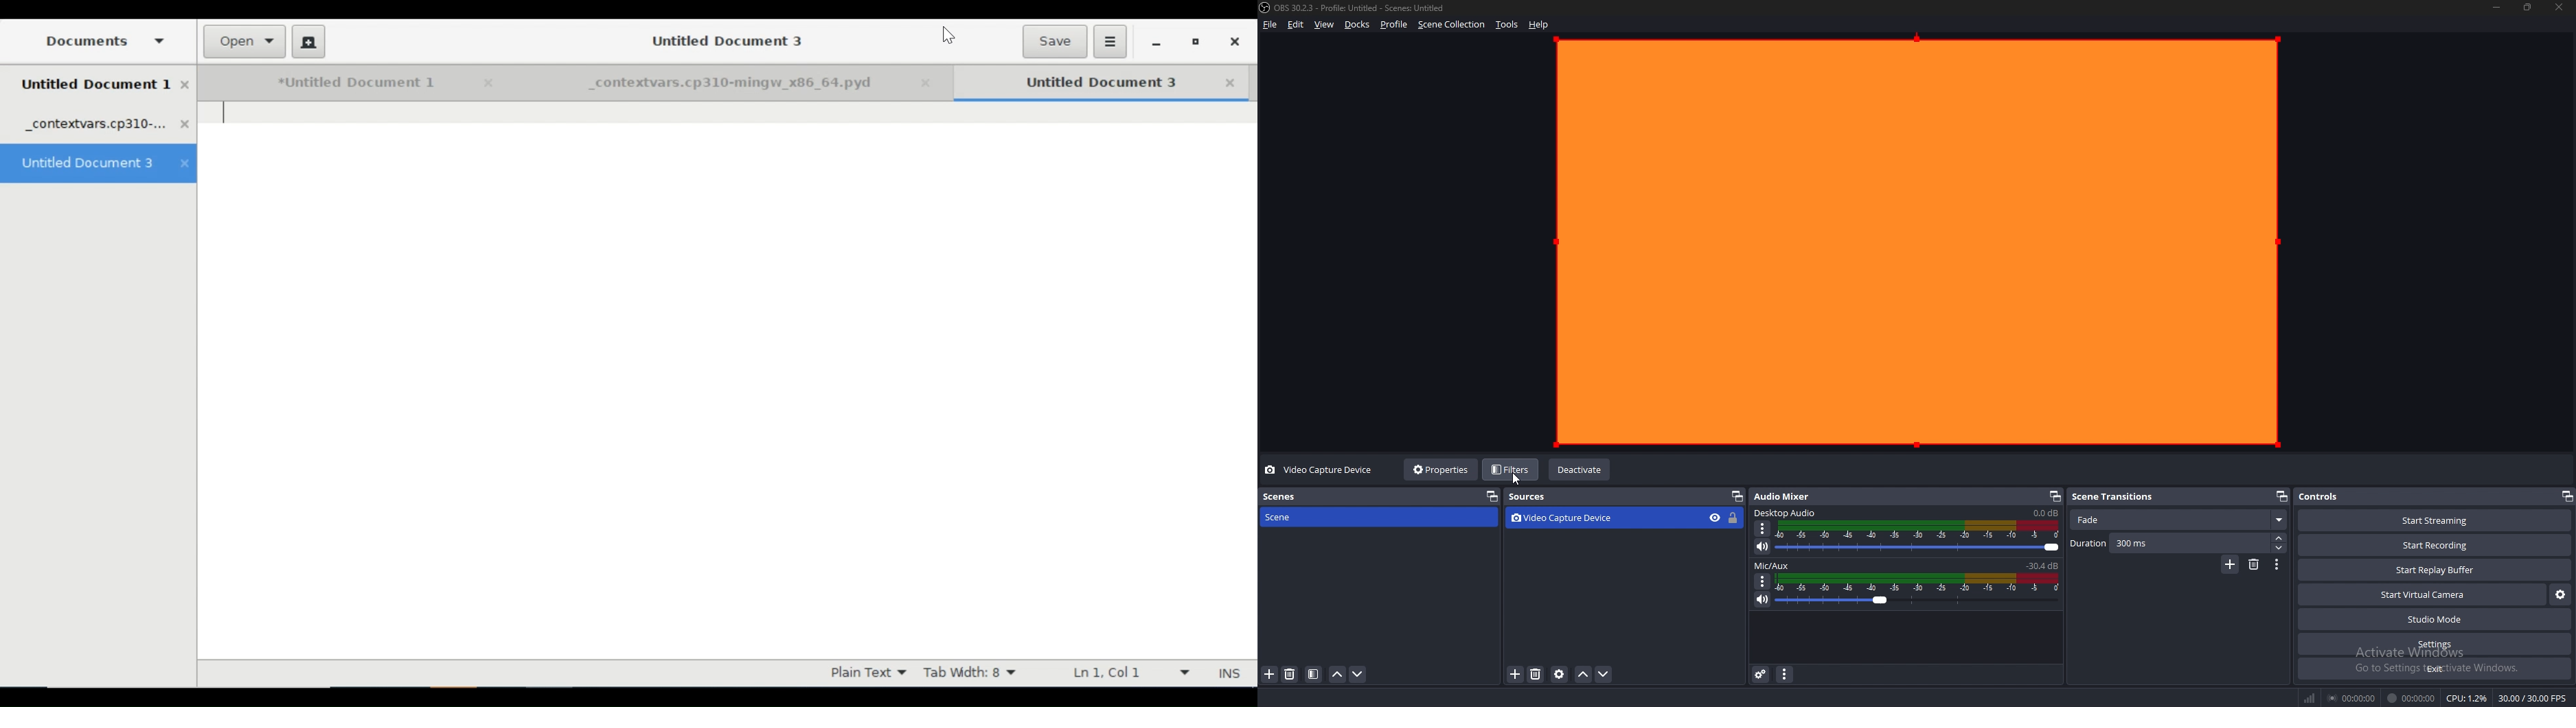 This screenshot has width=2576, height=728. What do you see at coordinates (1762, 529) in the screenshot?
I see `options` at bounding box center [1762, 529].